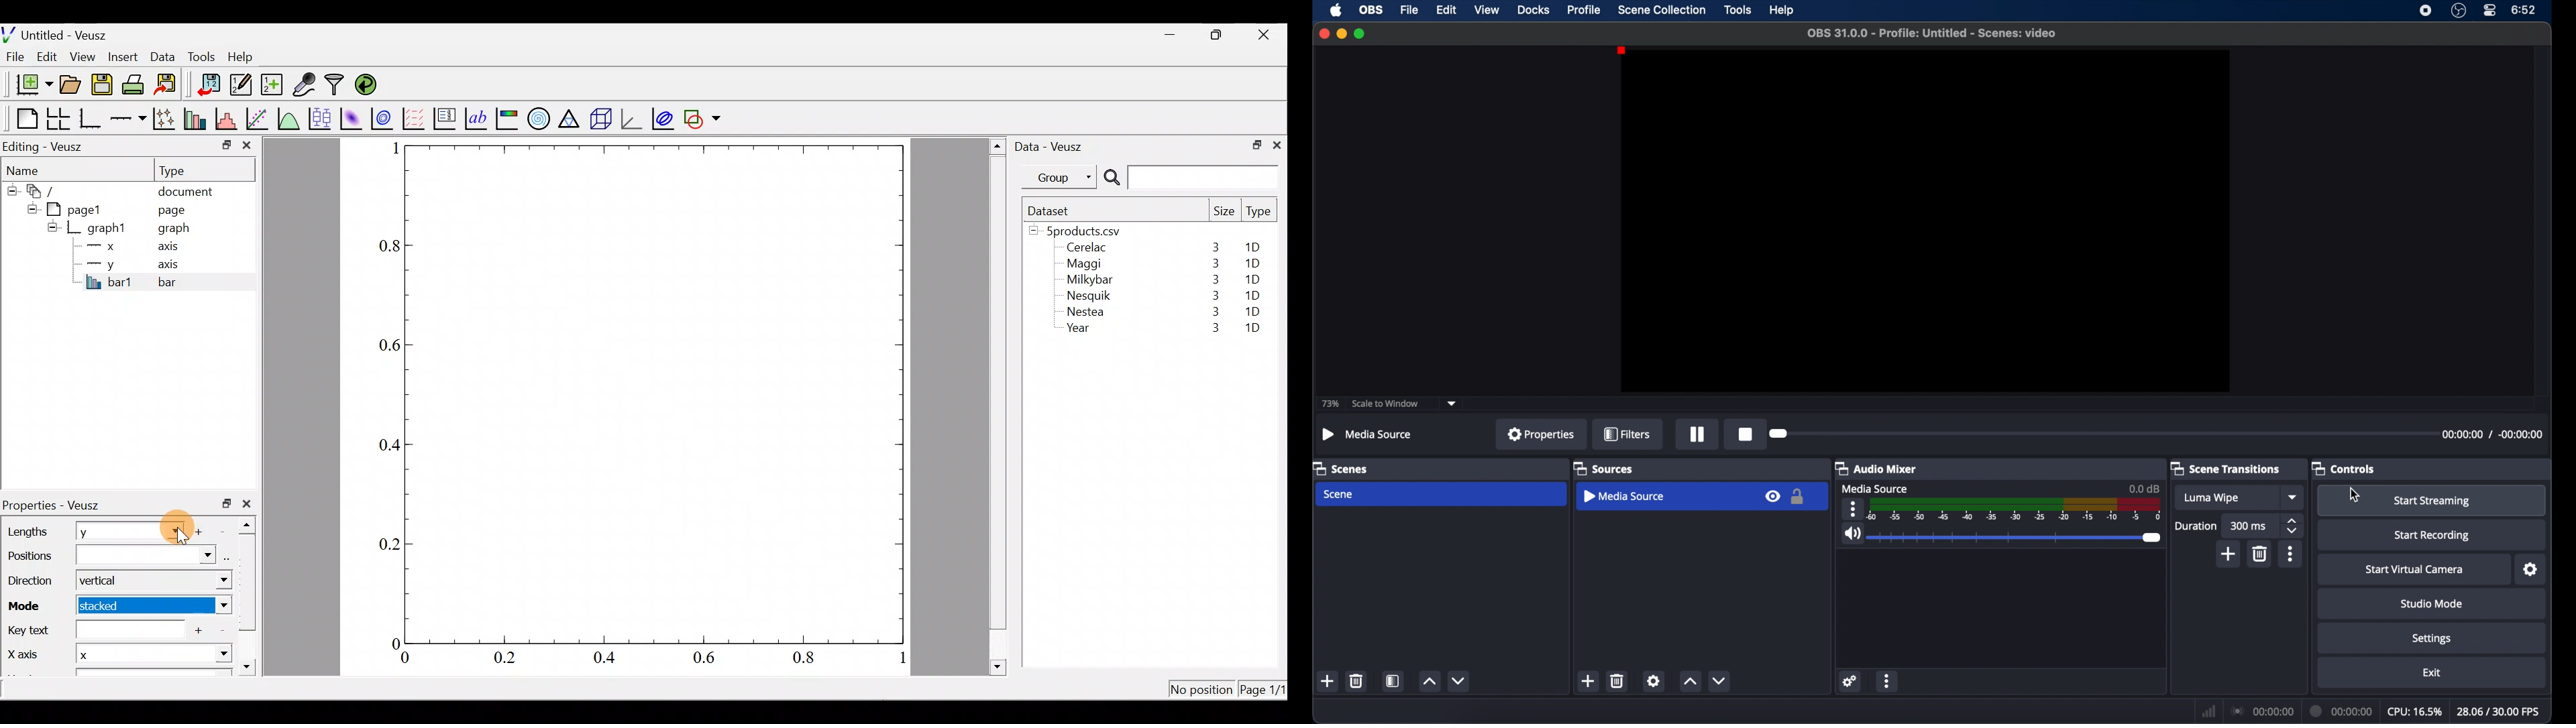 The width and height of the screenshot is (2576, 728). What do you see at coordinates (1428, 680) in the screenshot?
I see `increment` at bounding box center [1428, 680].